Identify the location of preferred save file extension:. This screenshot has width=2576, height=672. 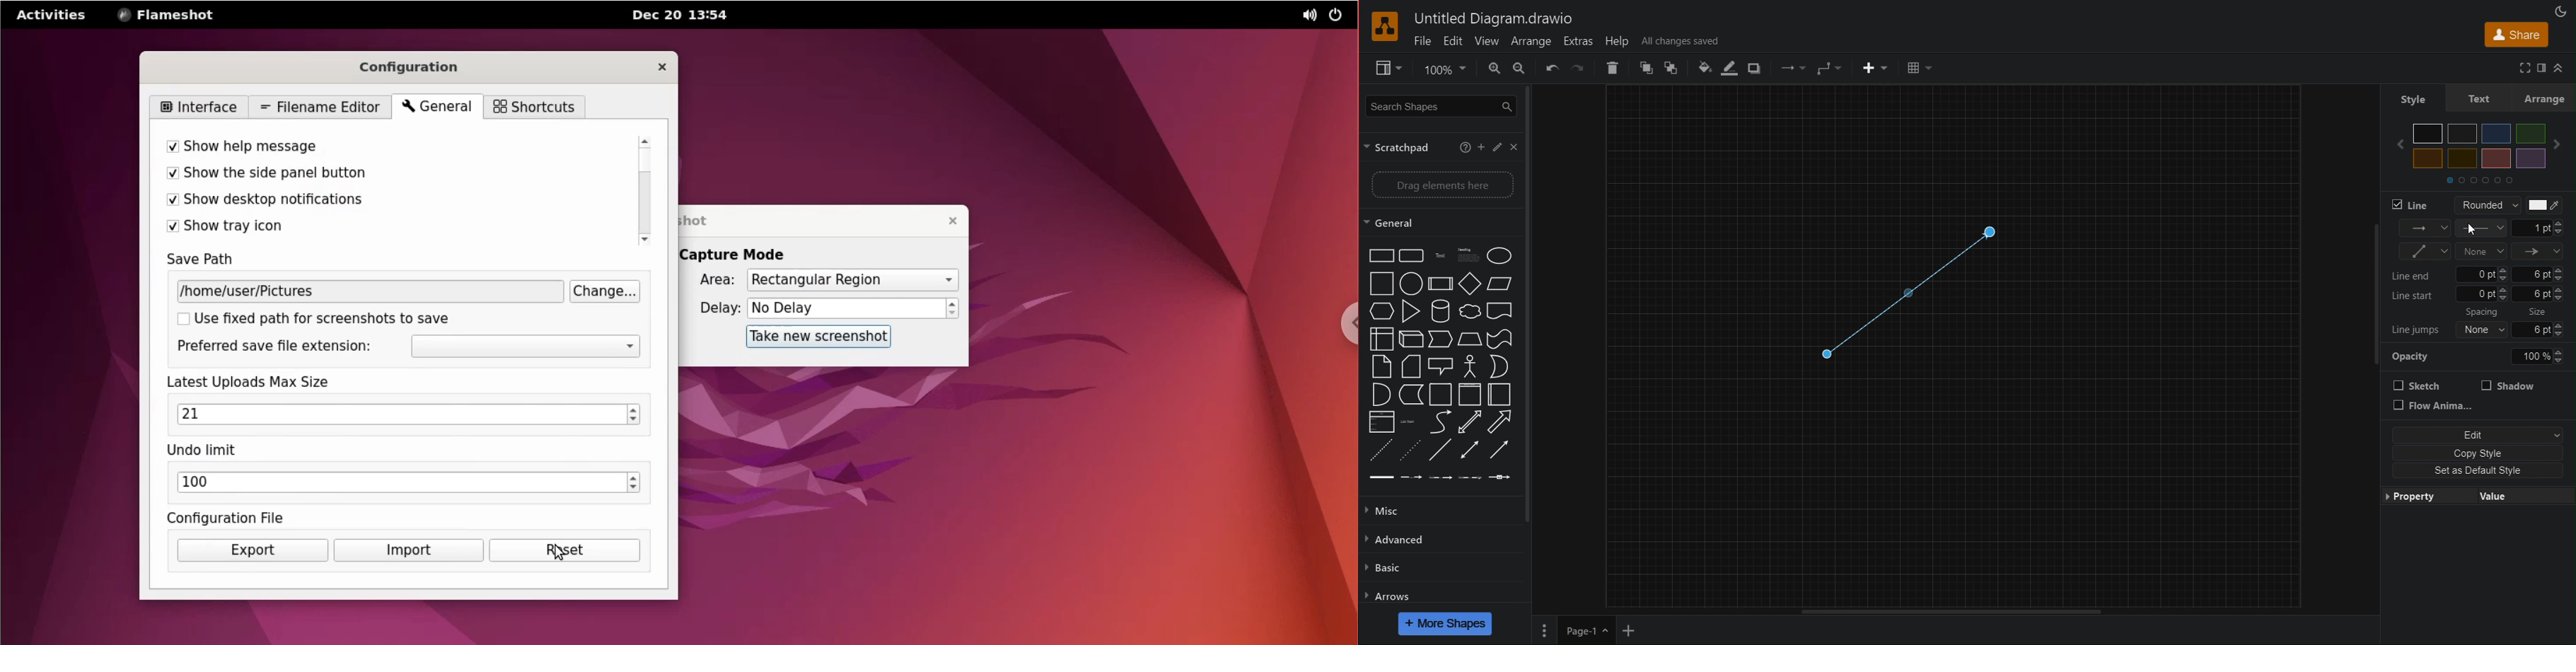
(279, 348).